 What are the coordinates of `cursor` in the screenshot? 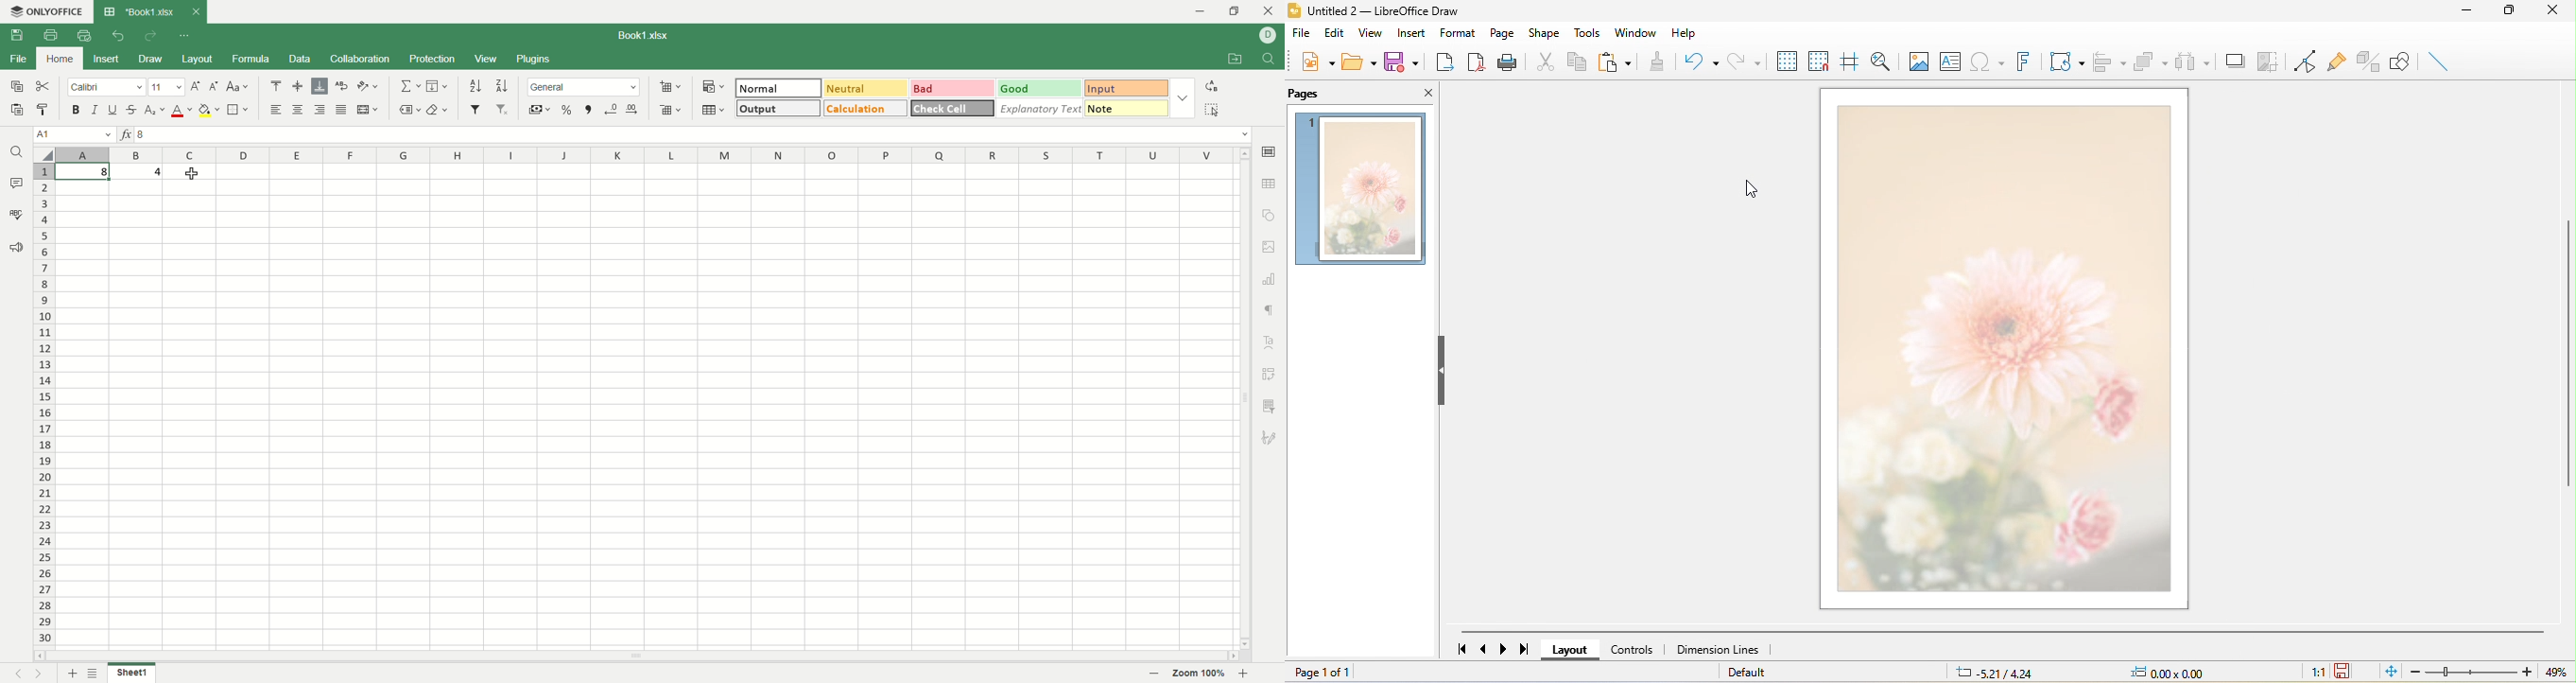 It's located at (1749, 189).